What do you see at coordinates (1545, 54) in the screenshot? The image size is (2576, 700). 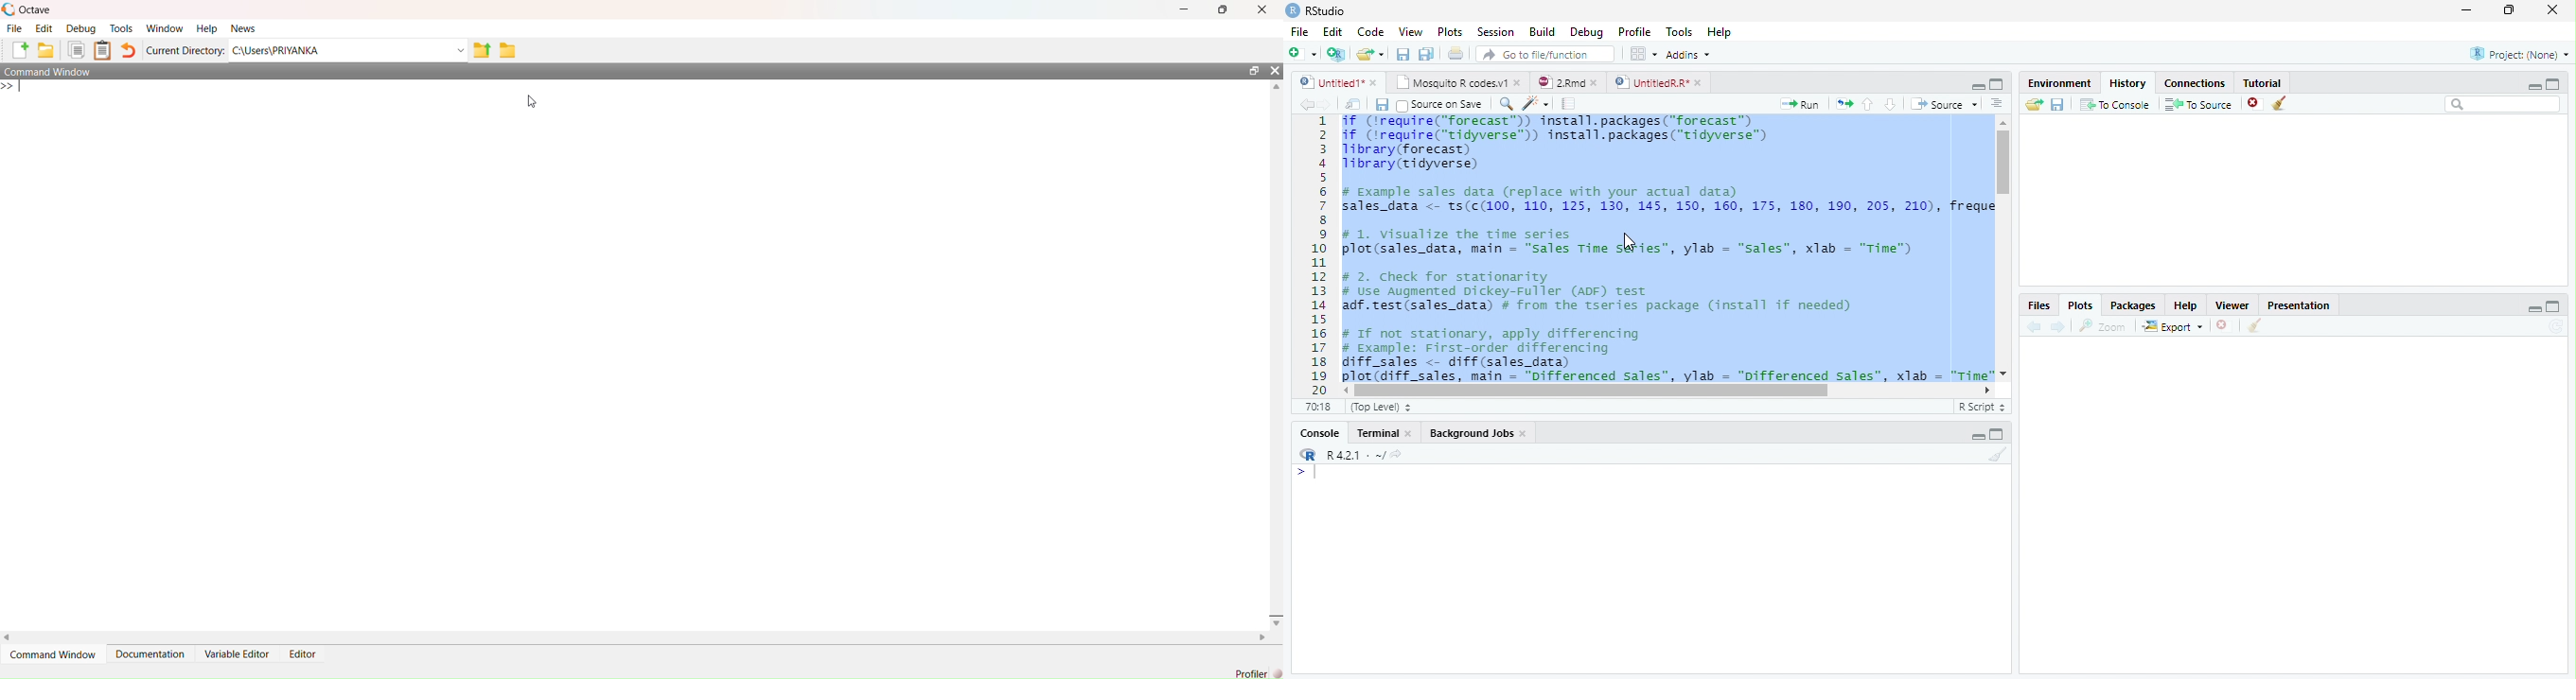 I see `Go to file/function` at bounding box center [1545, 54].